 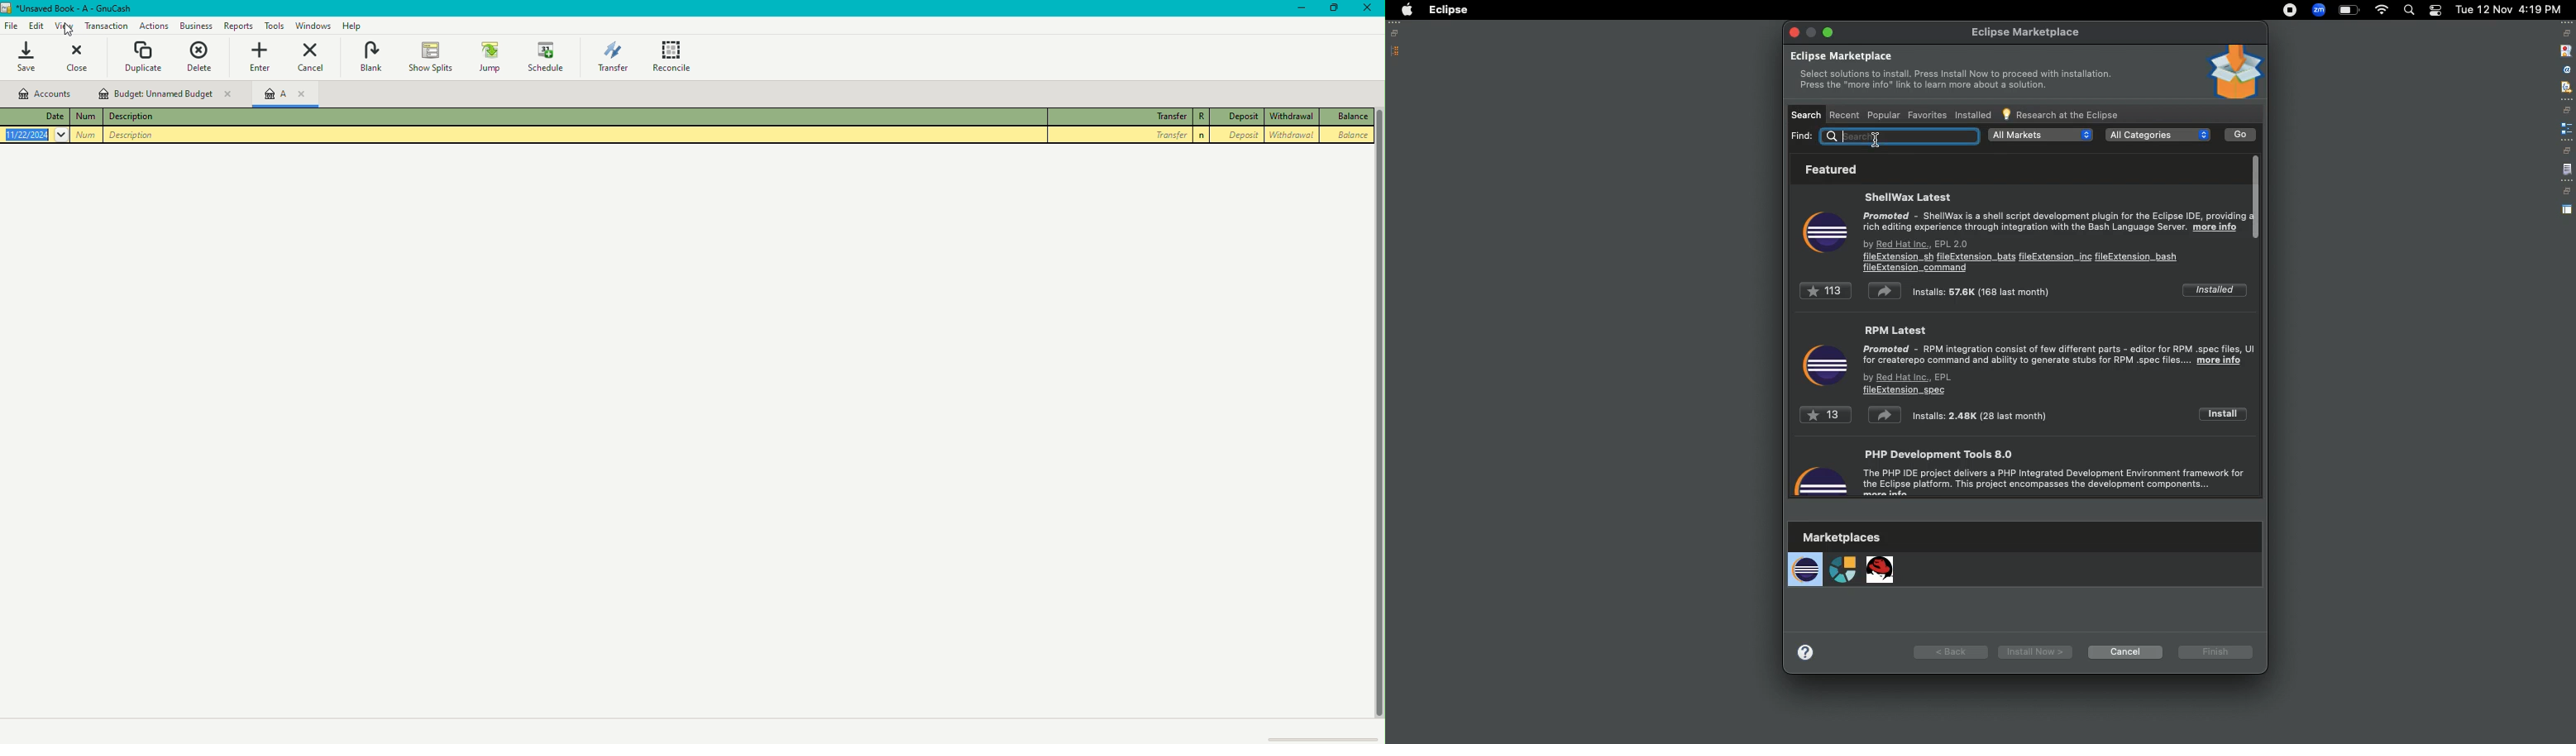 I want to click on Deposit, so click(x=1237, y=117).